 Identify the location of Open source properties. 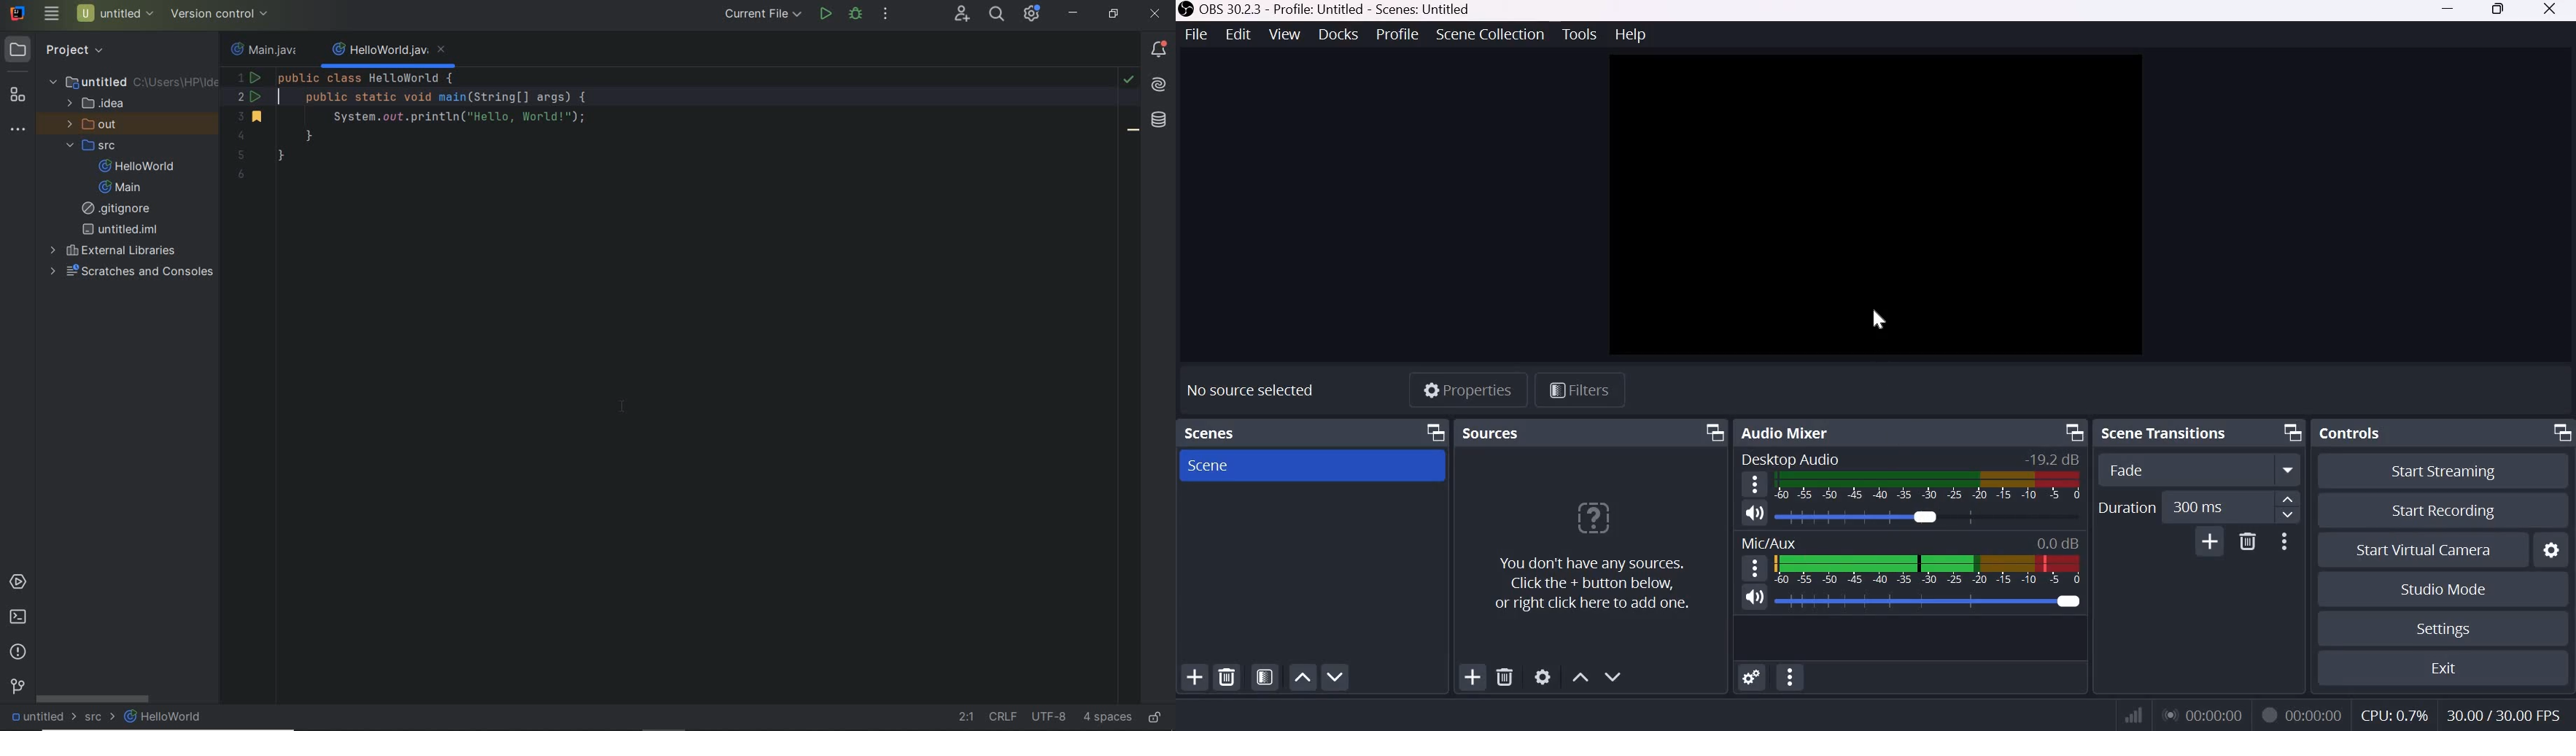
(1544, 676).